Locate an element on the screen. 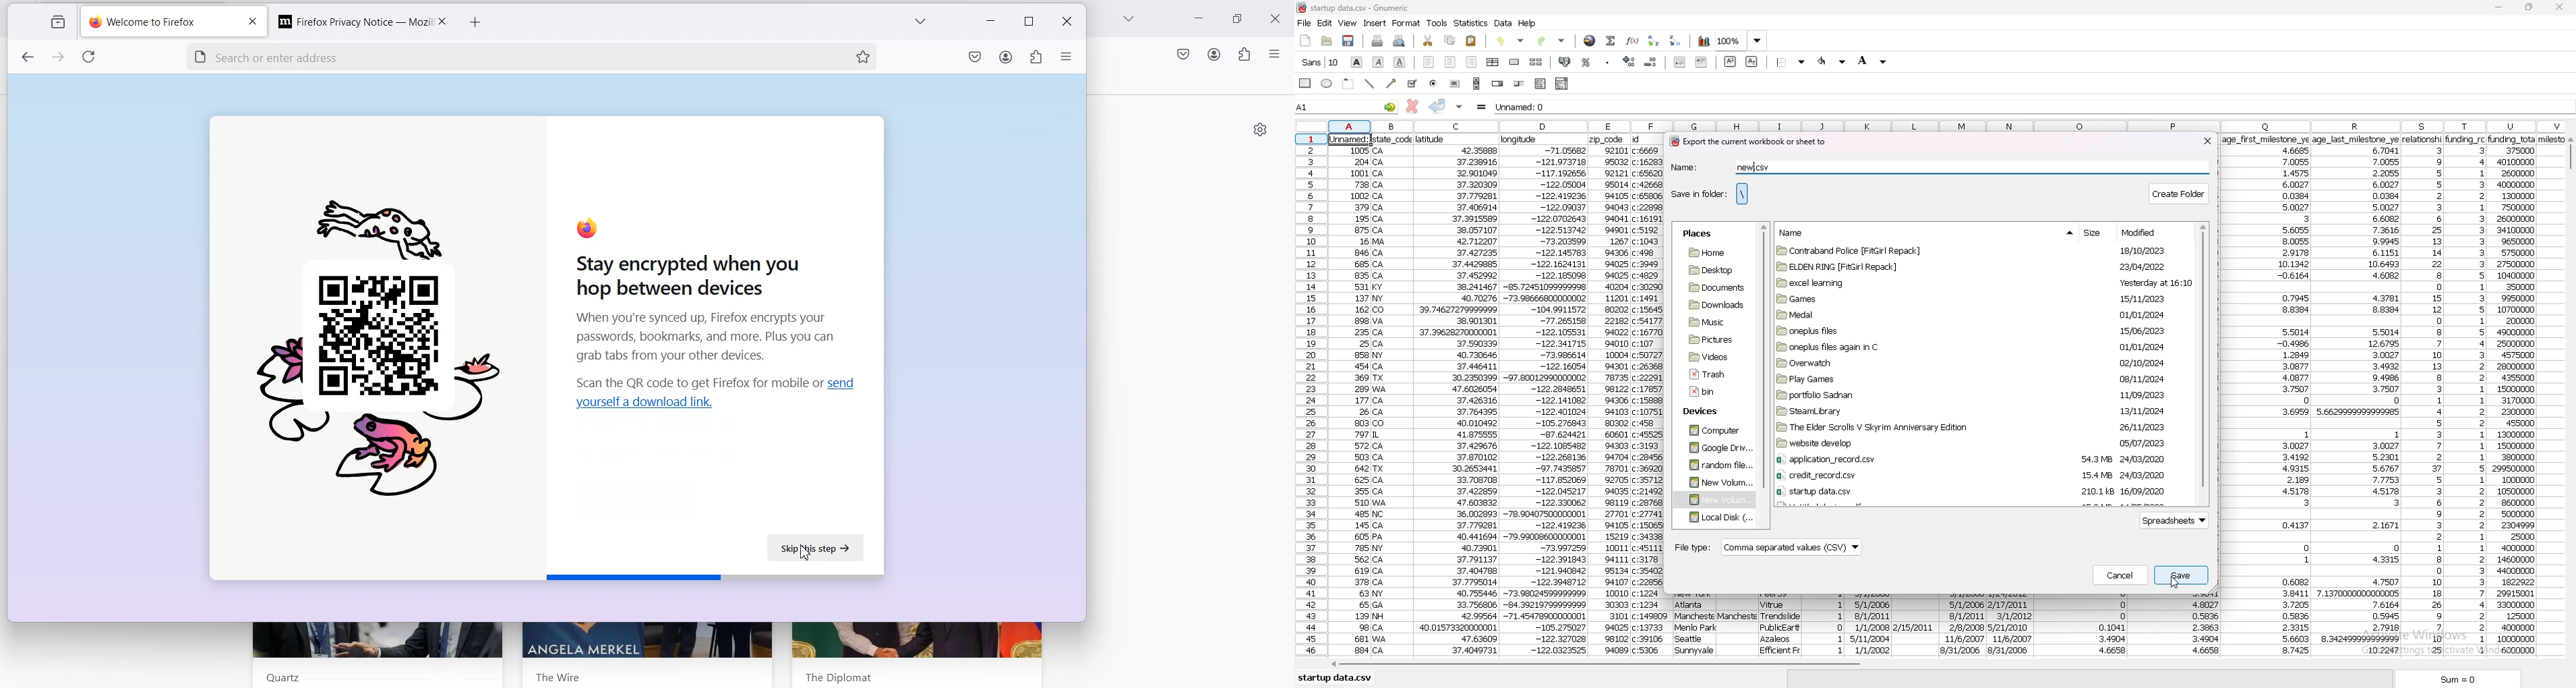  create folder is located at coordinates (2180, 192).